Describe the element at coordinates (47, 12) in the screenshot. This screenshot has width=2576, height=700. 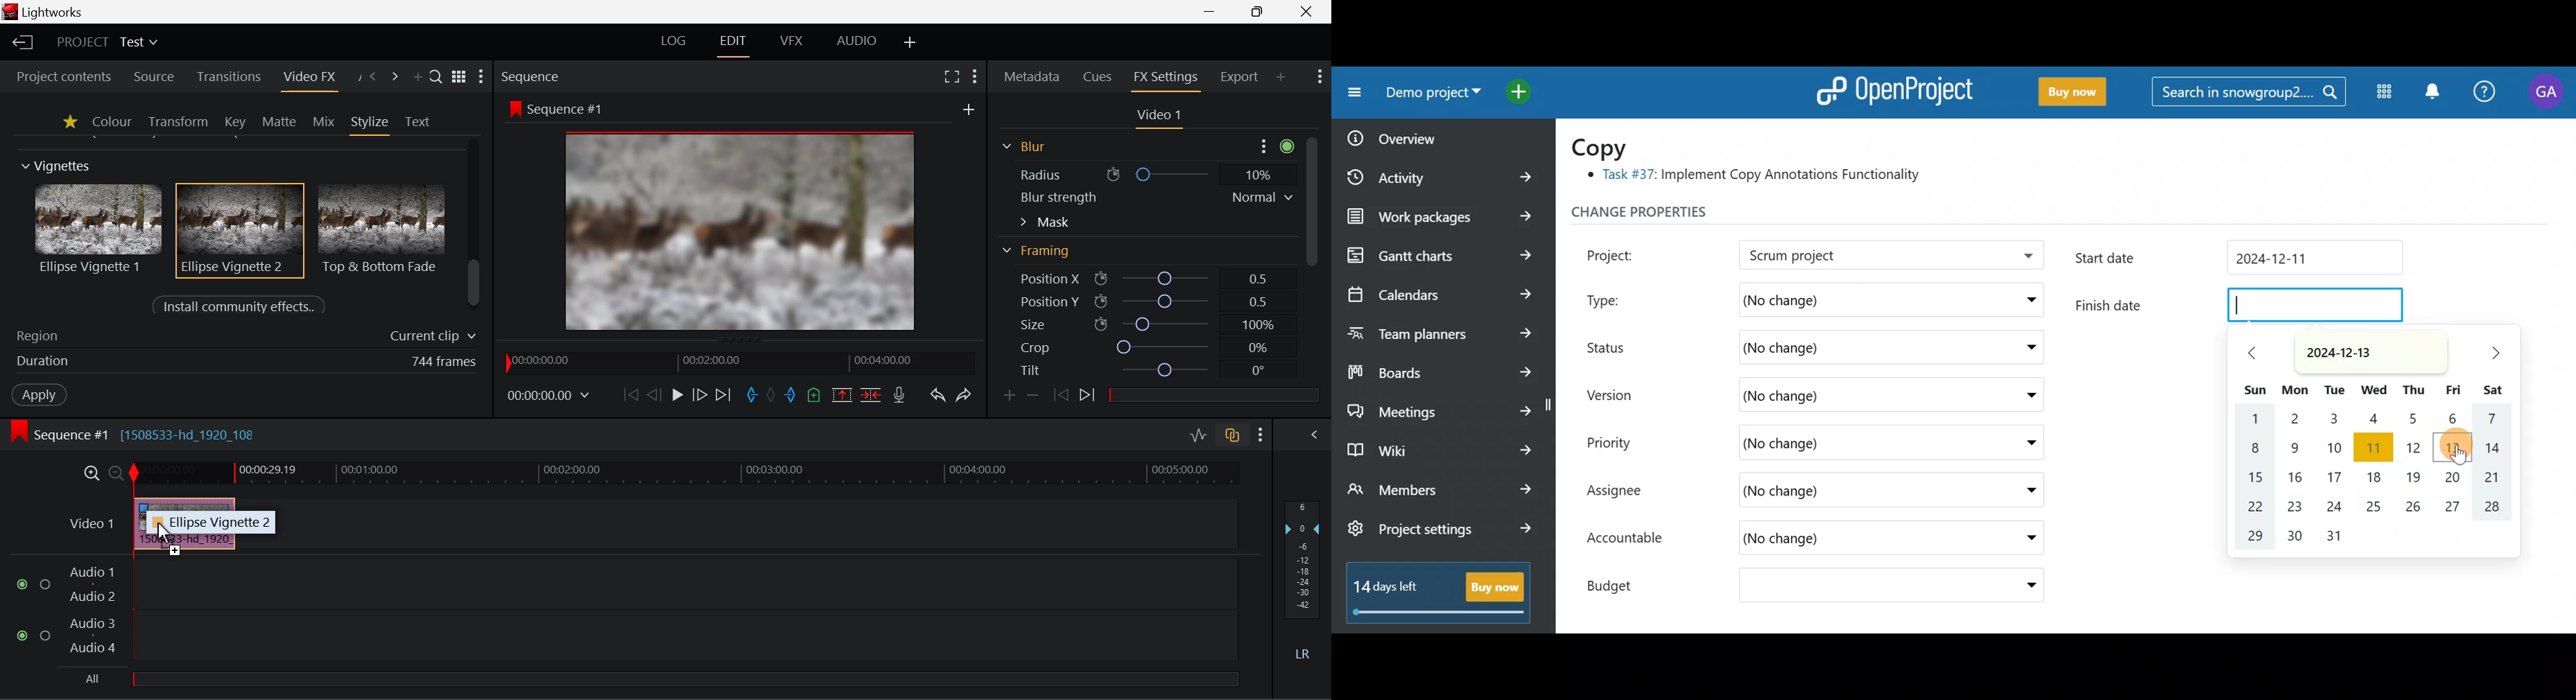
I see `Window Title` at that location.